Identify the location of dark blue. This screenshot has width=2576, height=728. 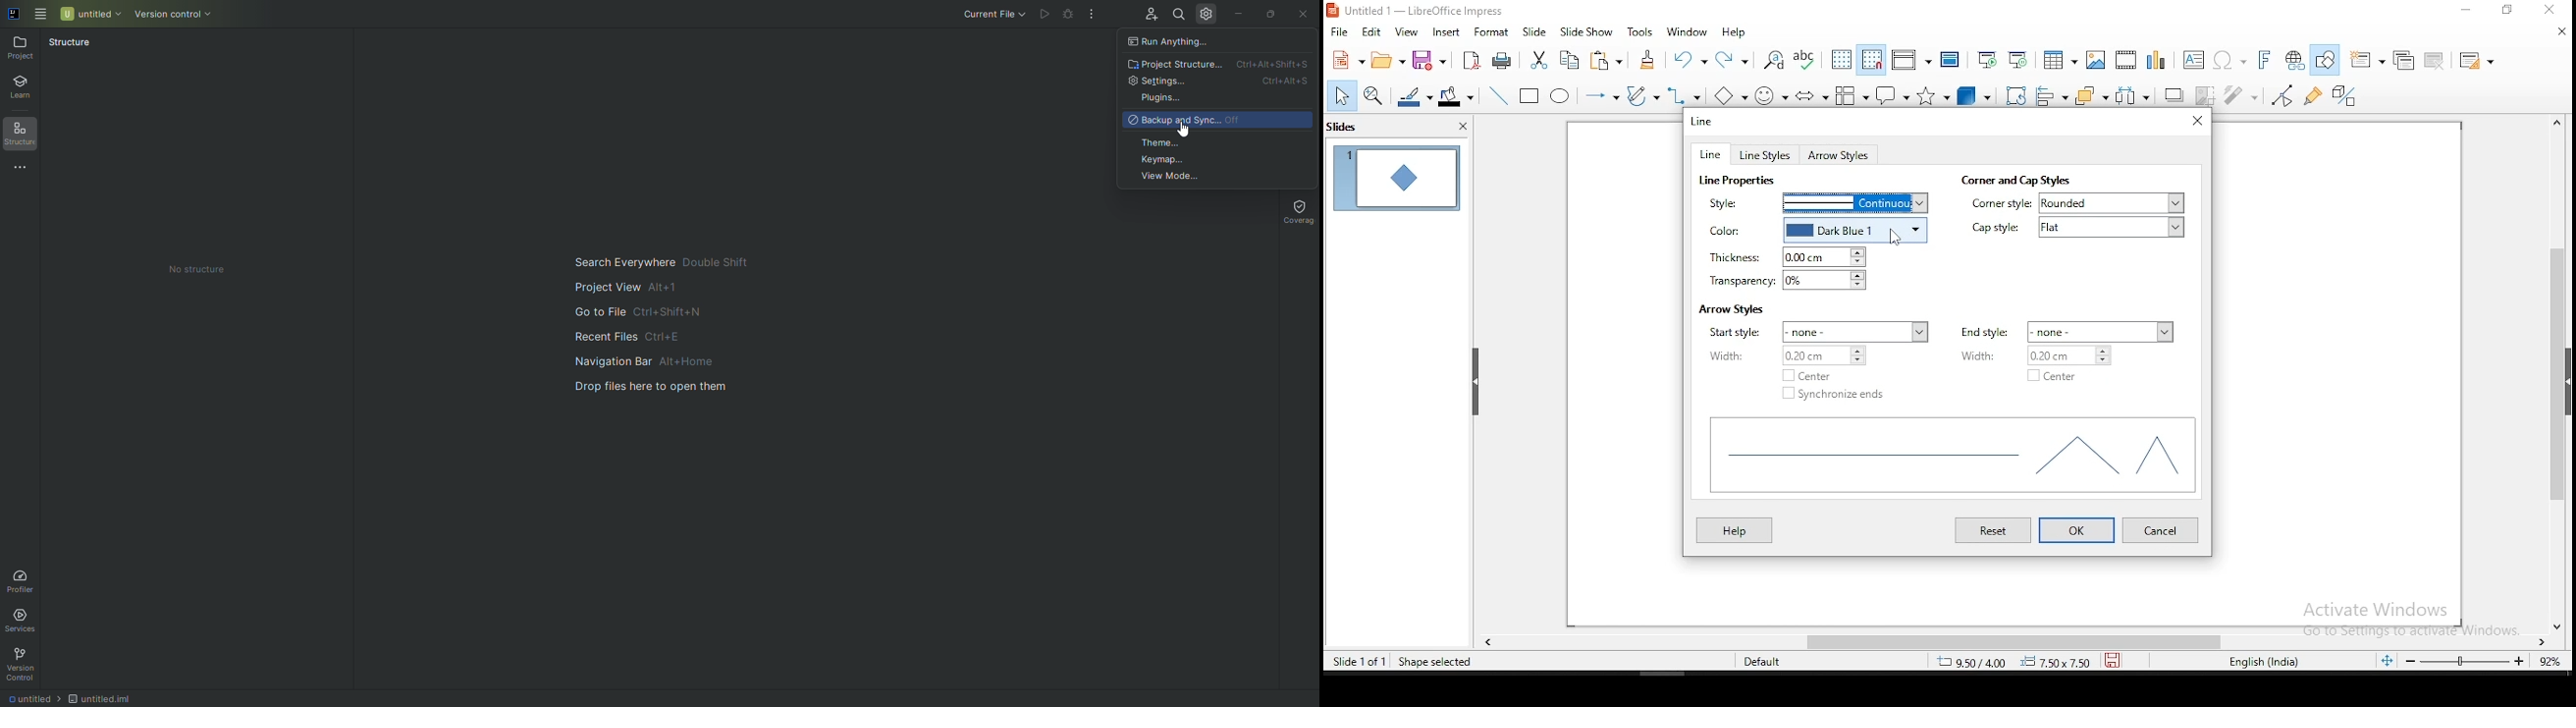
(1860, 232).